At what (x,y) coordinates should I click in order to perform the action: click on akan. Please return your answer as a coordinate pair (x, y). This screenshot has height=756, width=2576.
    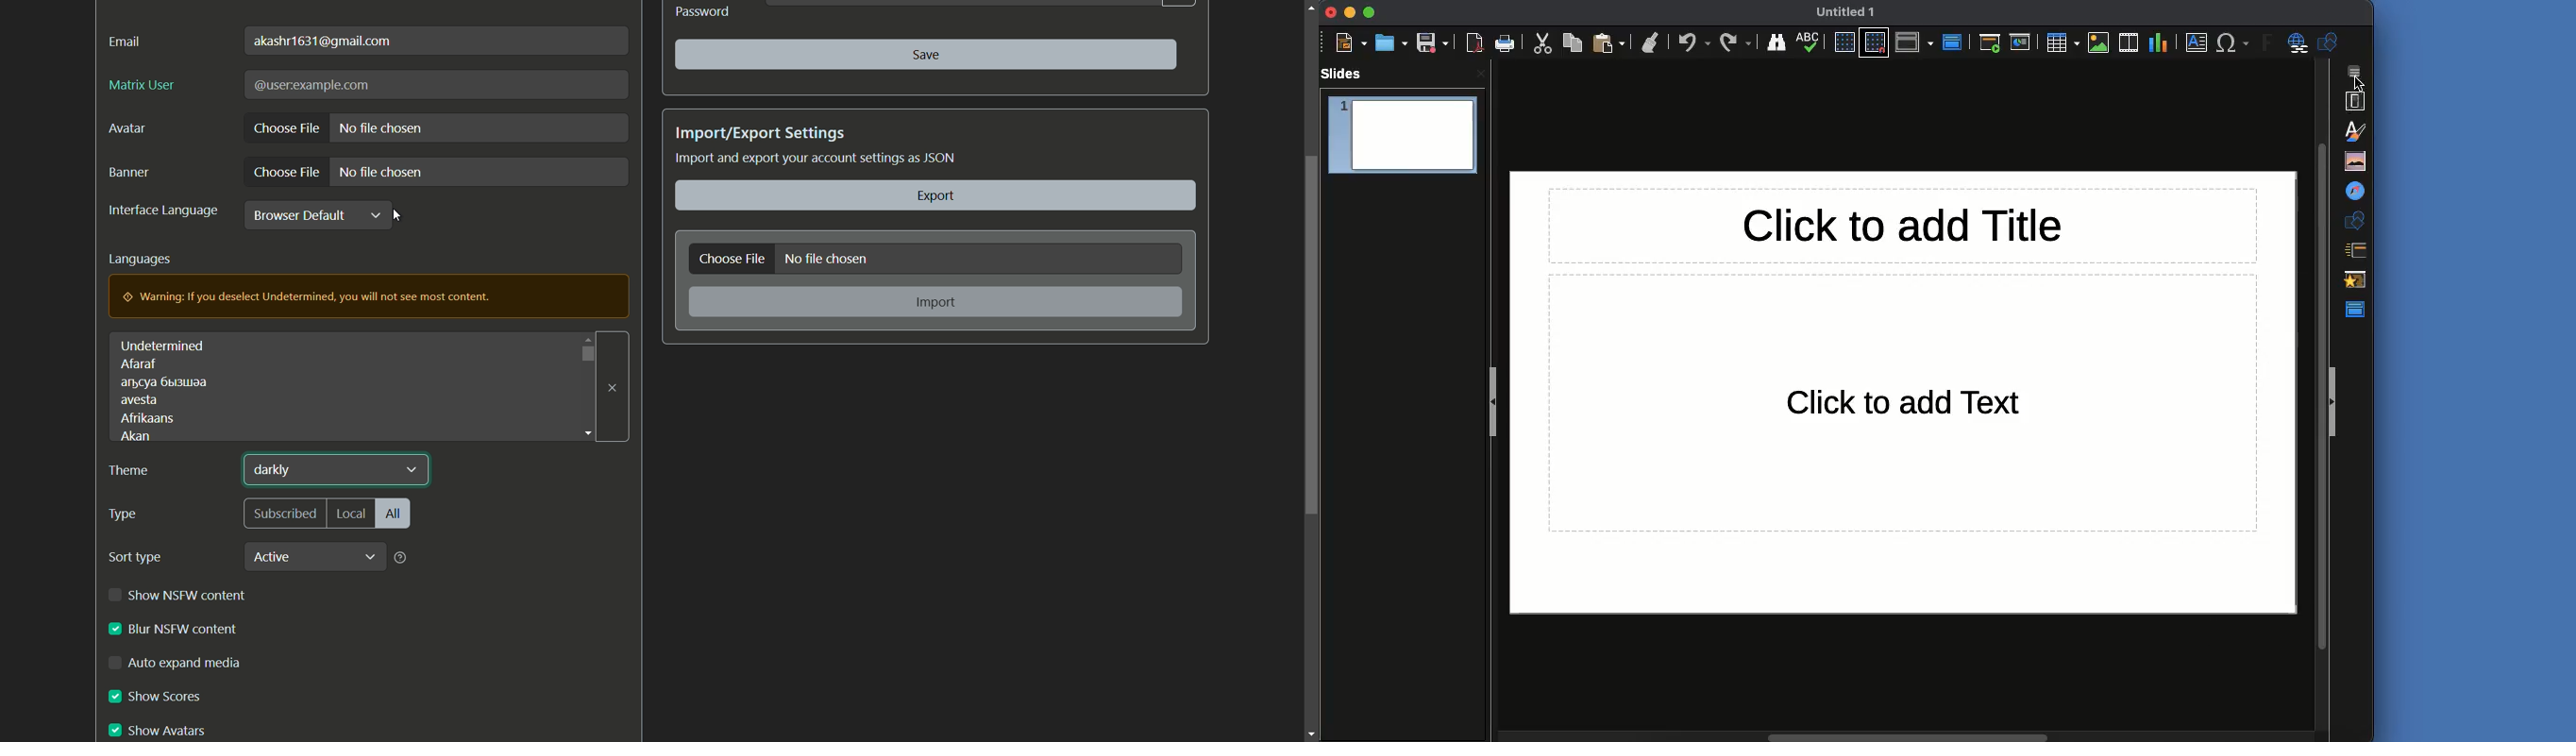
    Looking at the image, I should click on (133, 437).